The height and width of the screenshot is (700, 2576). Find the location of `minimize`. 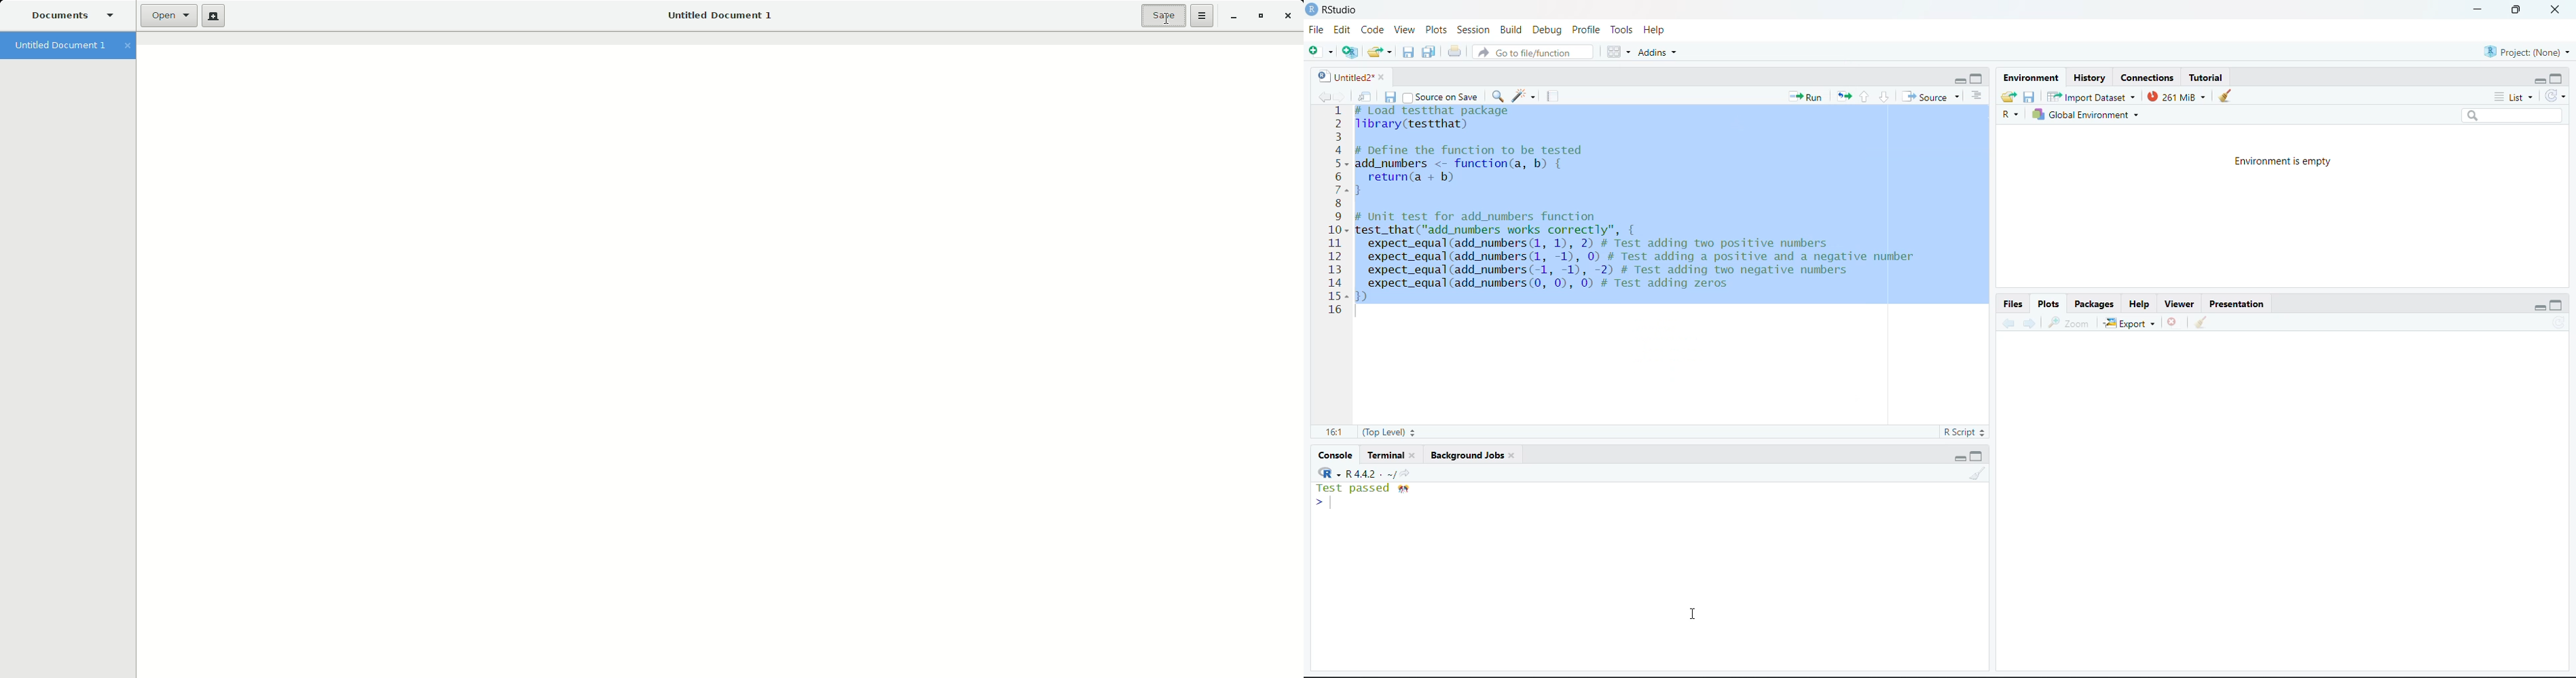

minimize is located at coordinates (2478, 9).